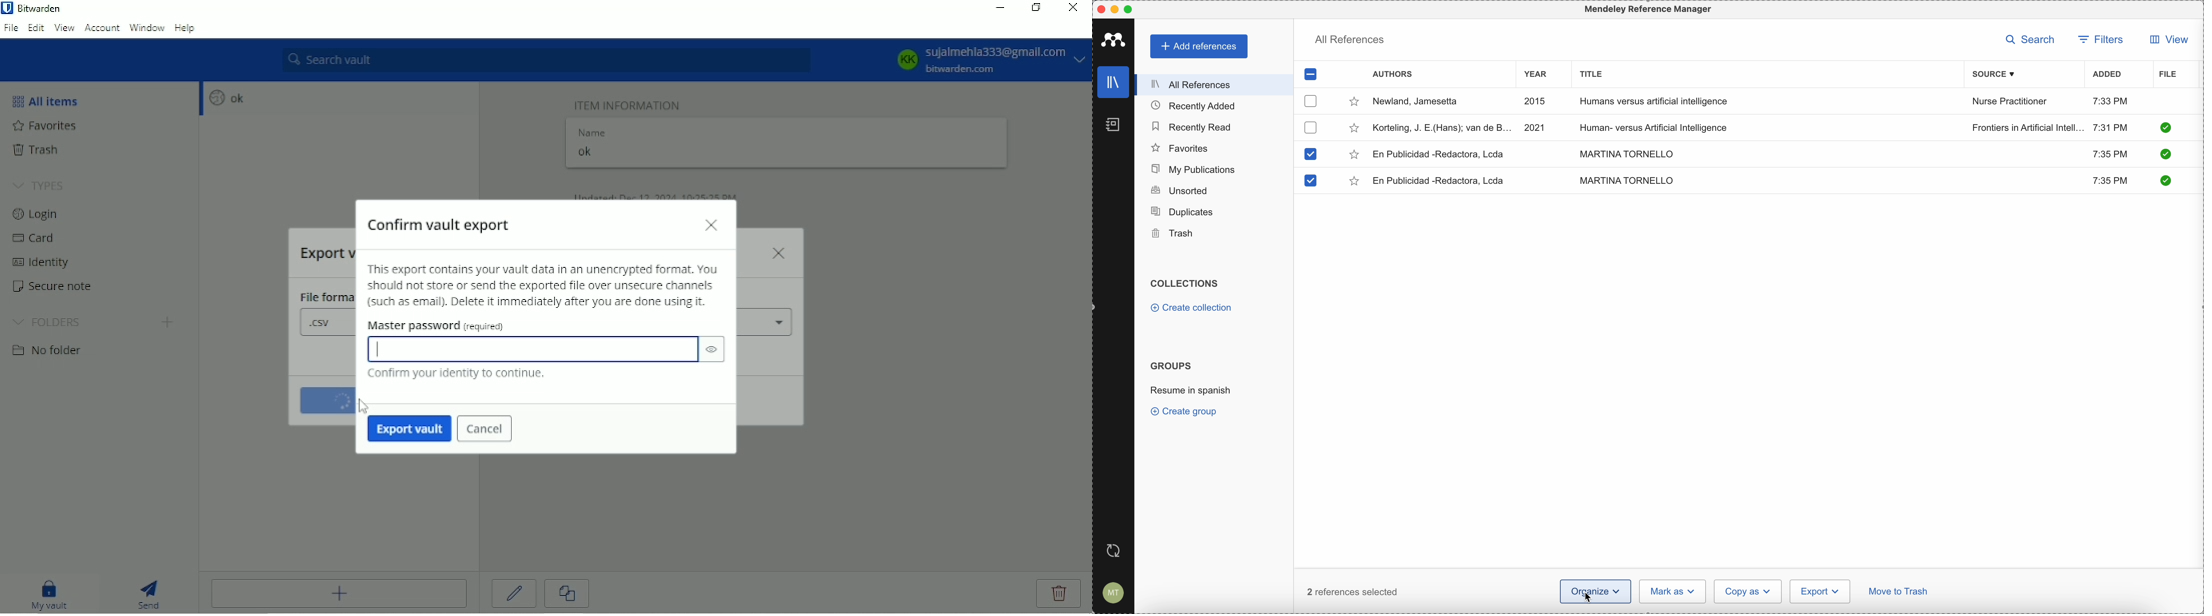 Image resolution: width=2212 pixels, height=616 pixels. I want to click on Help, so click(186, 29).